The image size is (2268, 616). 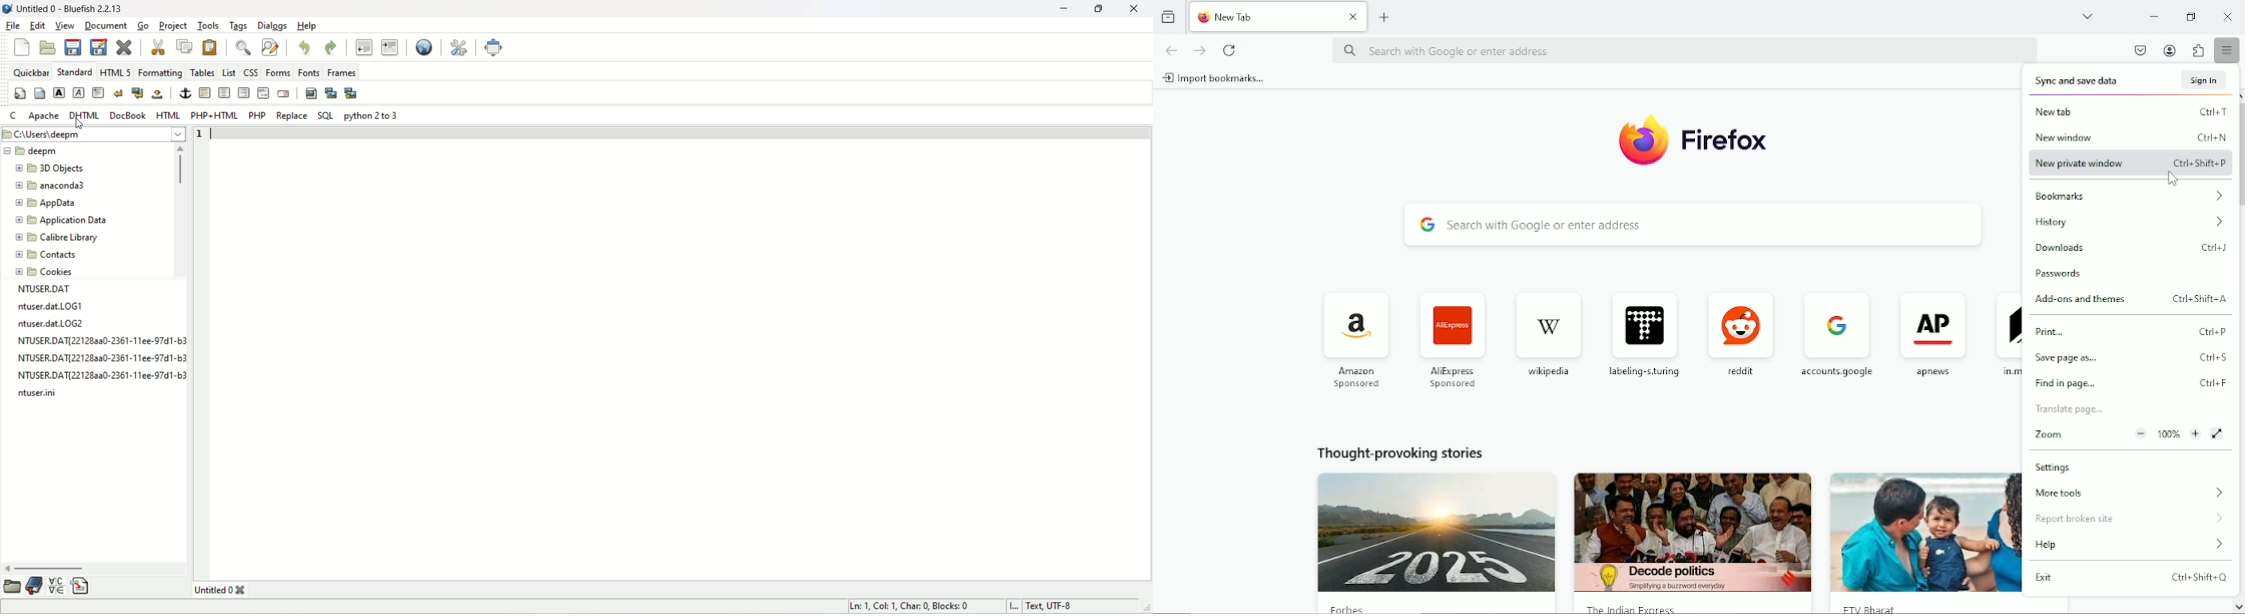 I want to click on application, so click(x=61, y=220).